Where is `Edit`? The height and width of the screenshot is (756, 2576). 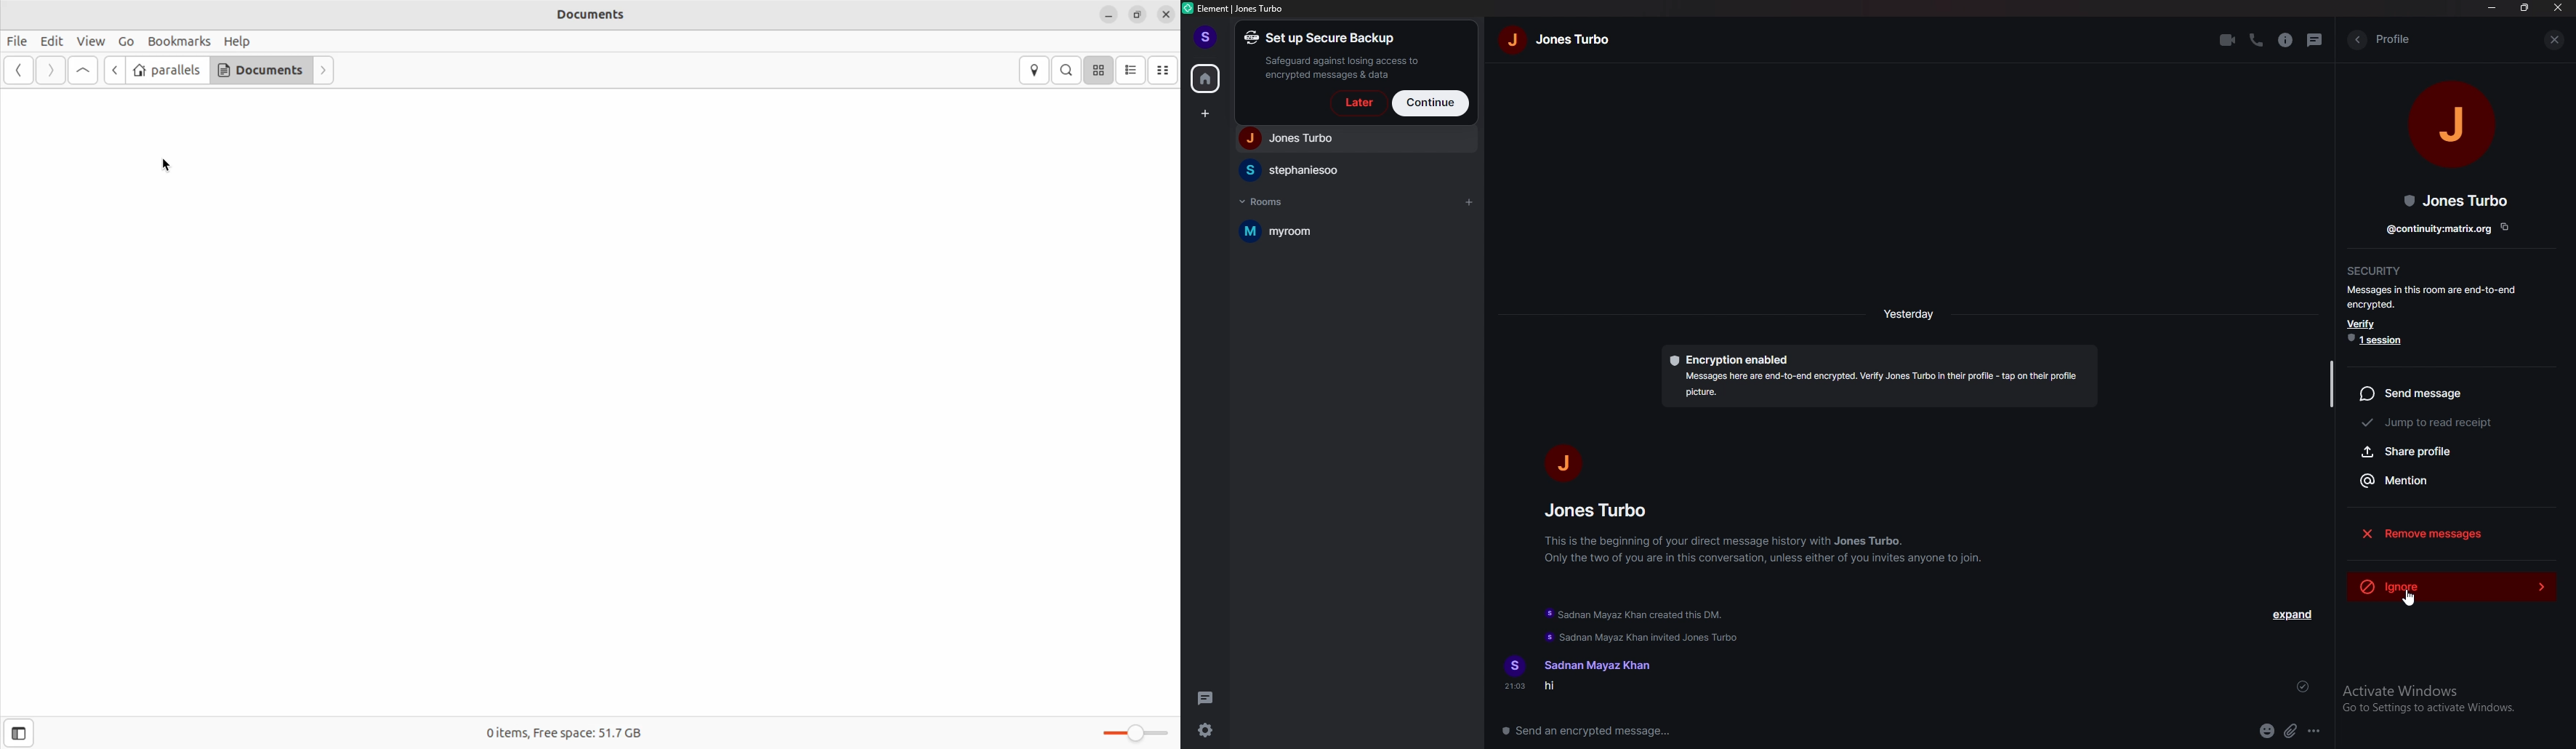
Edit is located at coordinates (53, 40).